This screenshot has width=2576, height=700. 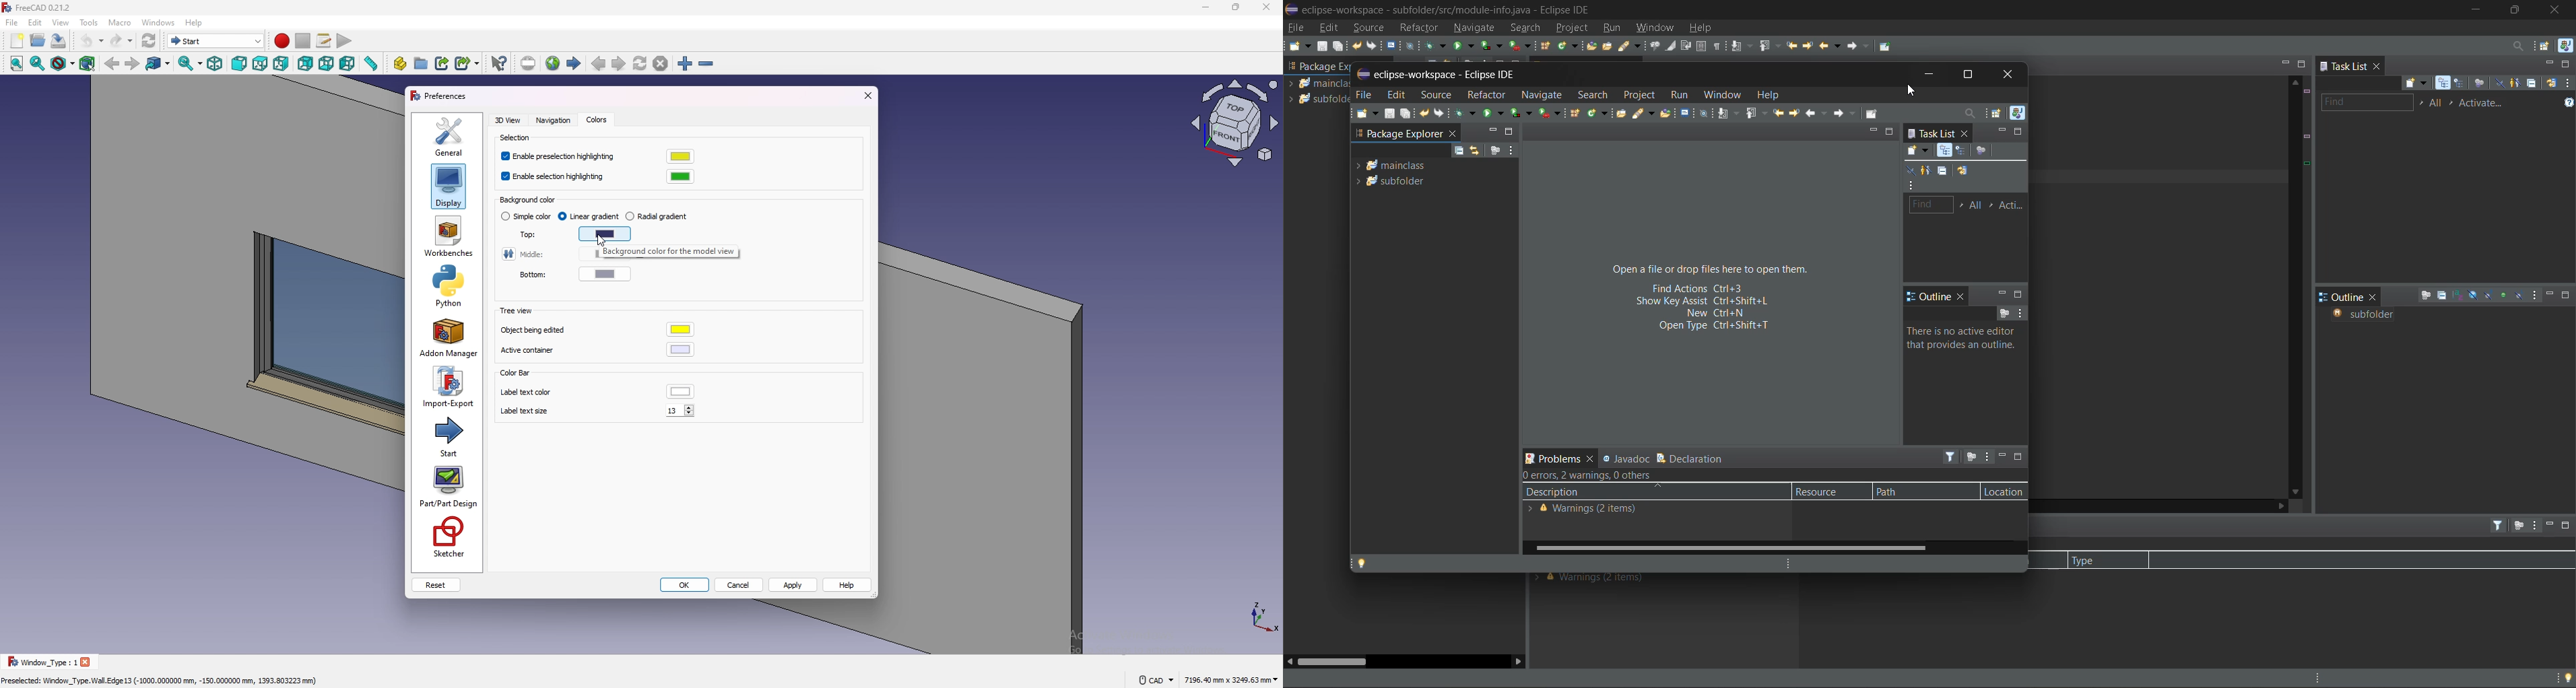 What do you see at coordinates (1525, 27) in the screenshot?
I see `search` at bounding box center [1525, 27].